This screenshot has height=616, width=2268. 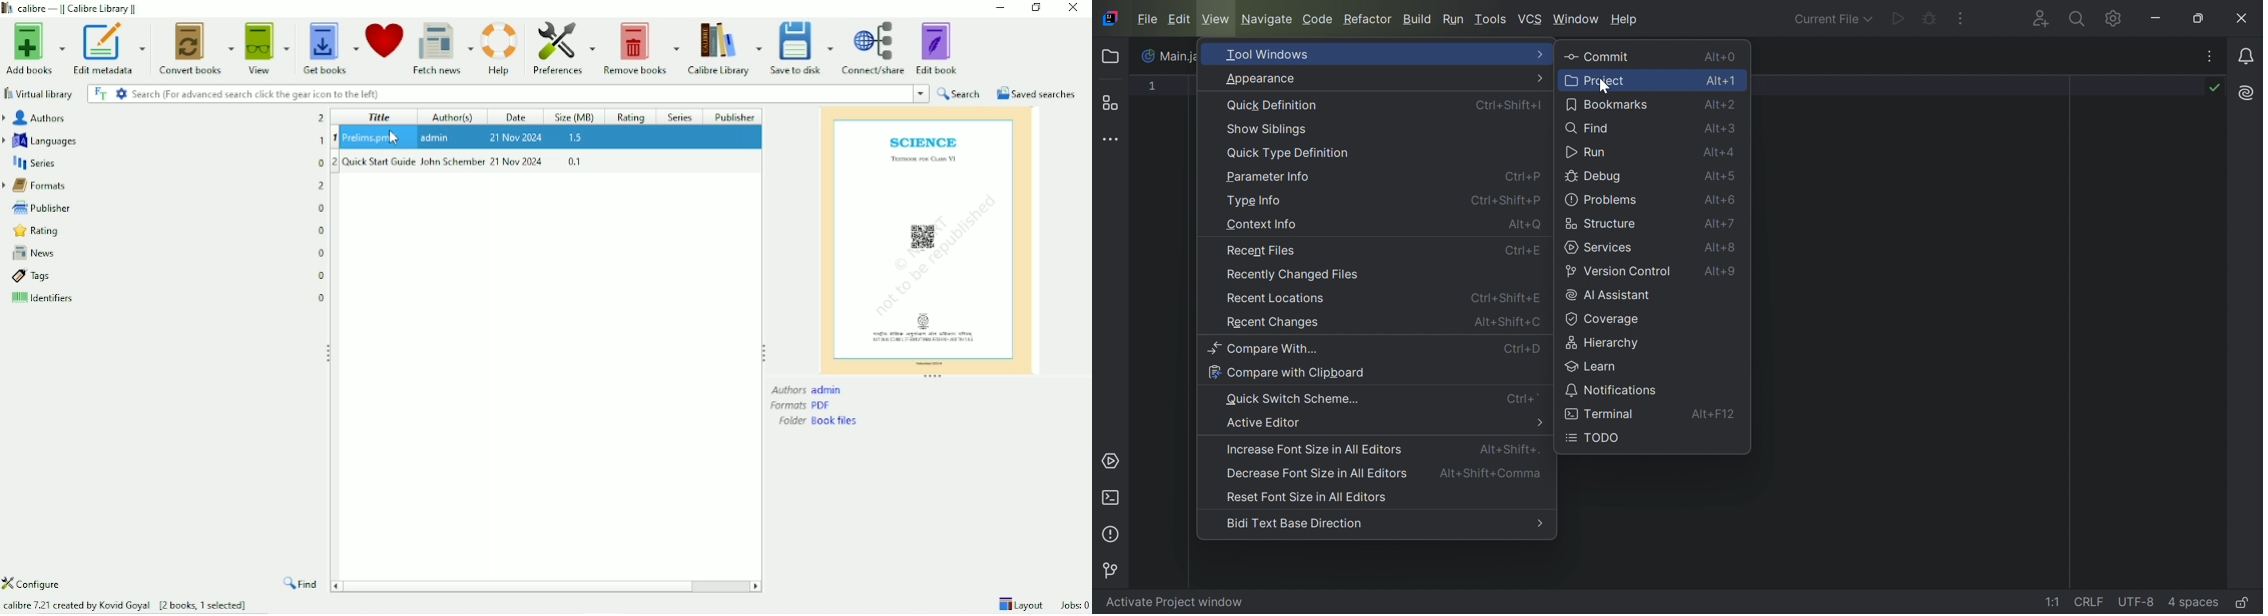 What do you see at coordinates (34, 164) in the screenshot?
I see `Series` at bounding box center [34, 164].